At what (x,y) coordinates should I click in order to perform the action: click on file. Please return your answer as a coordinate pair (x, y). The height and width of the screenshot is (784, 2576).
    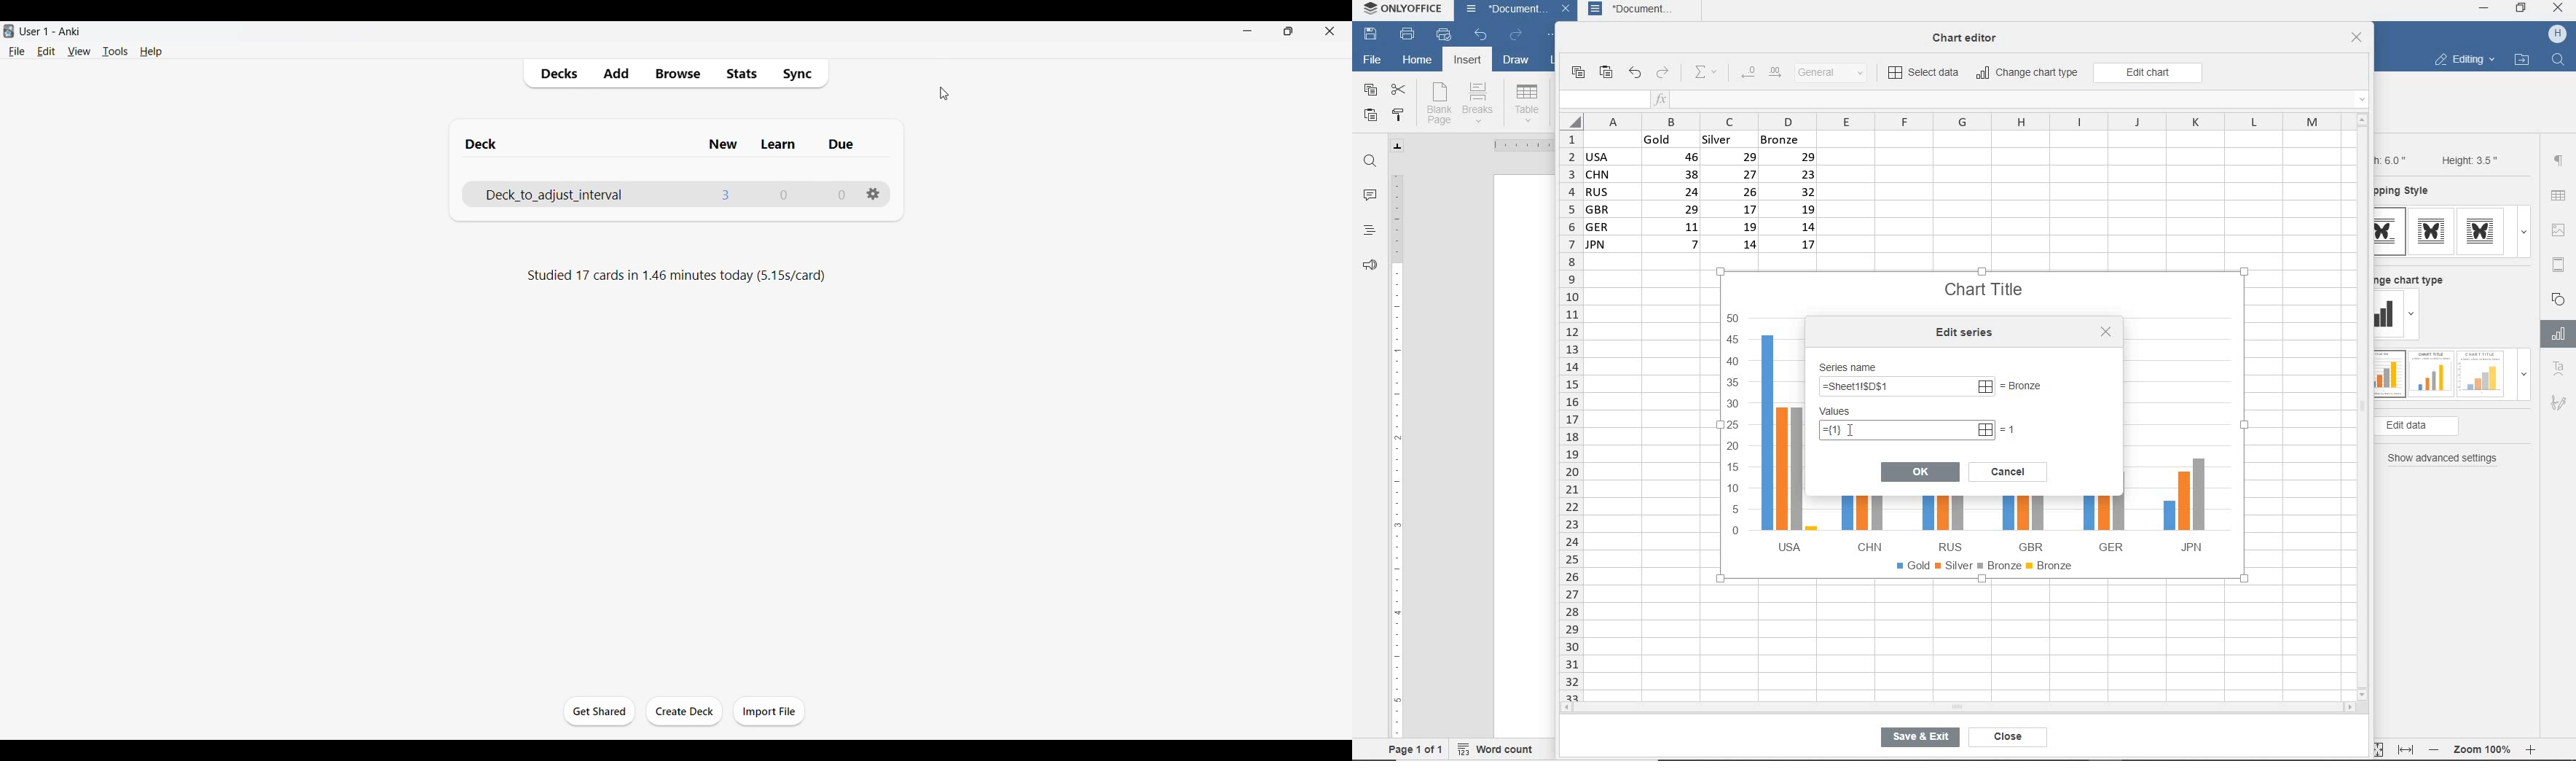
    Looking at the image, I should click on (1371, 58).